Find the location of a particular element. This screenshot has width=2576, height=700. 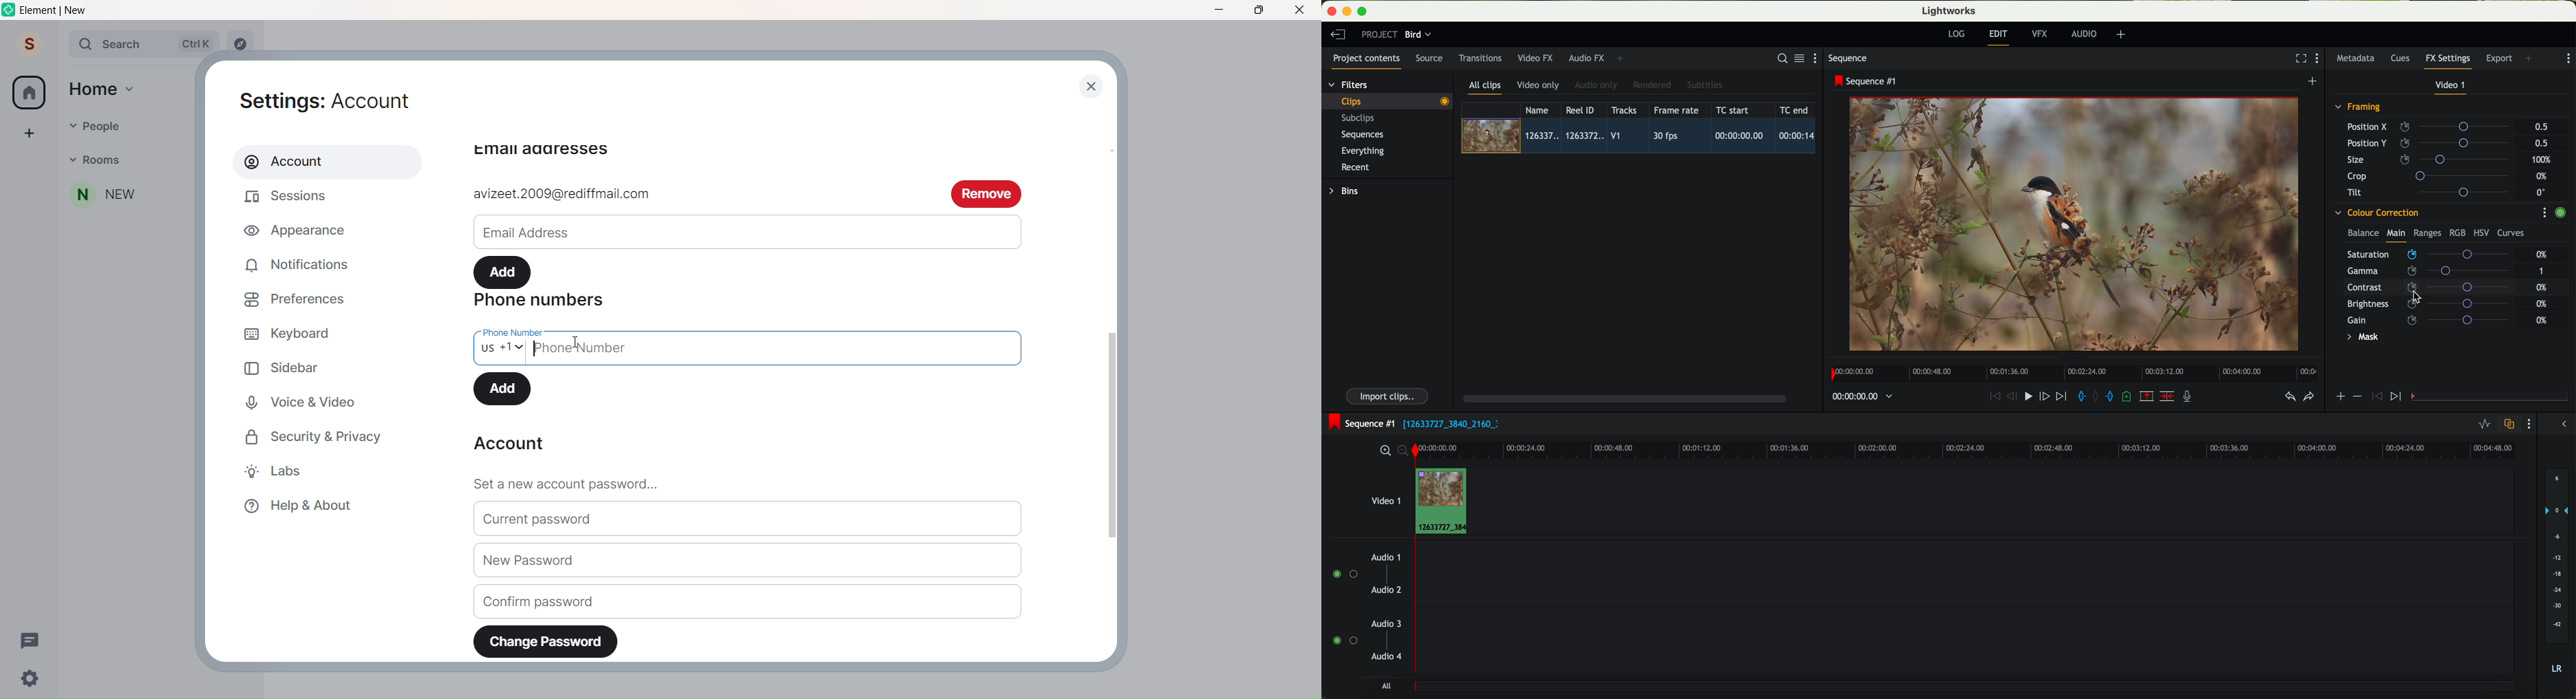

search for assets or bins is located at coordinates (1779, 59).